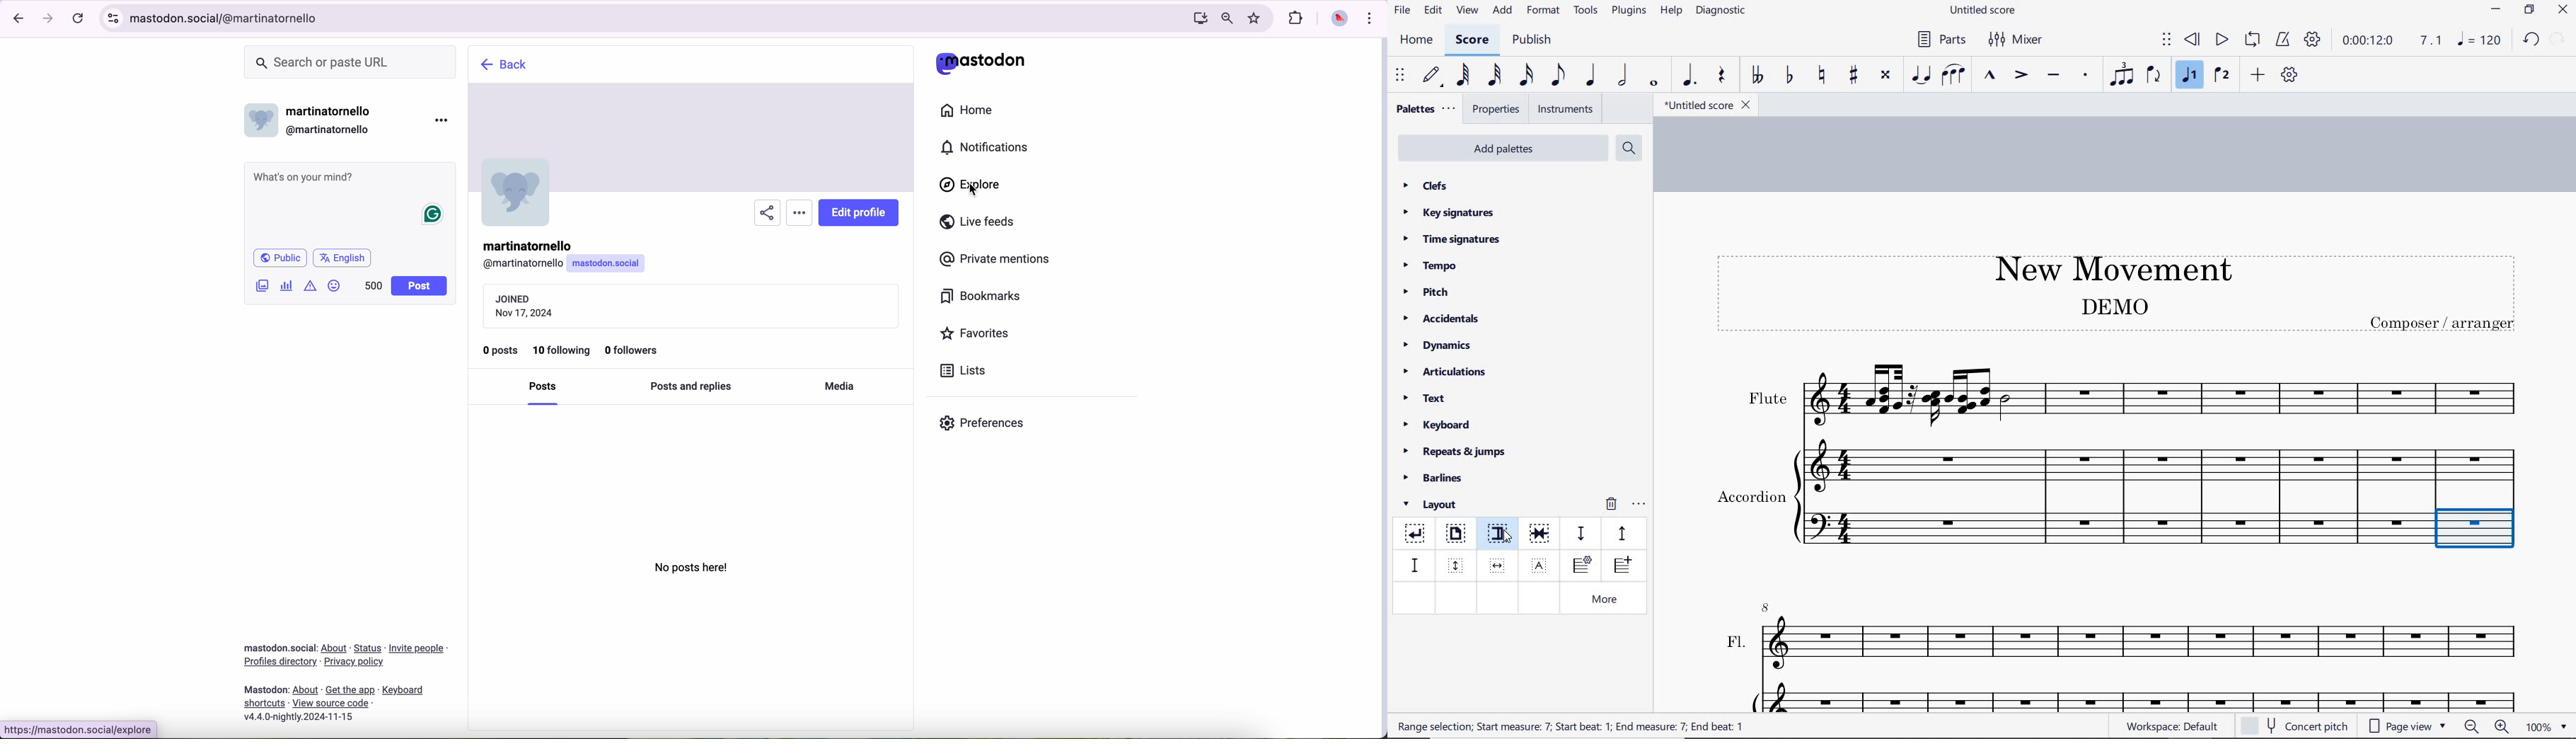 The image size is (2576, 756). Describe the element at coordinates (971, 186) in the screenshot. I see `cursor on explore` at that location.